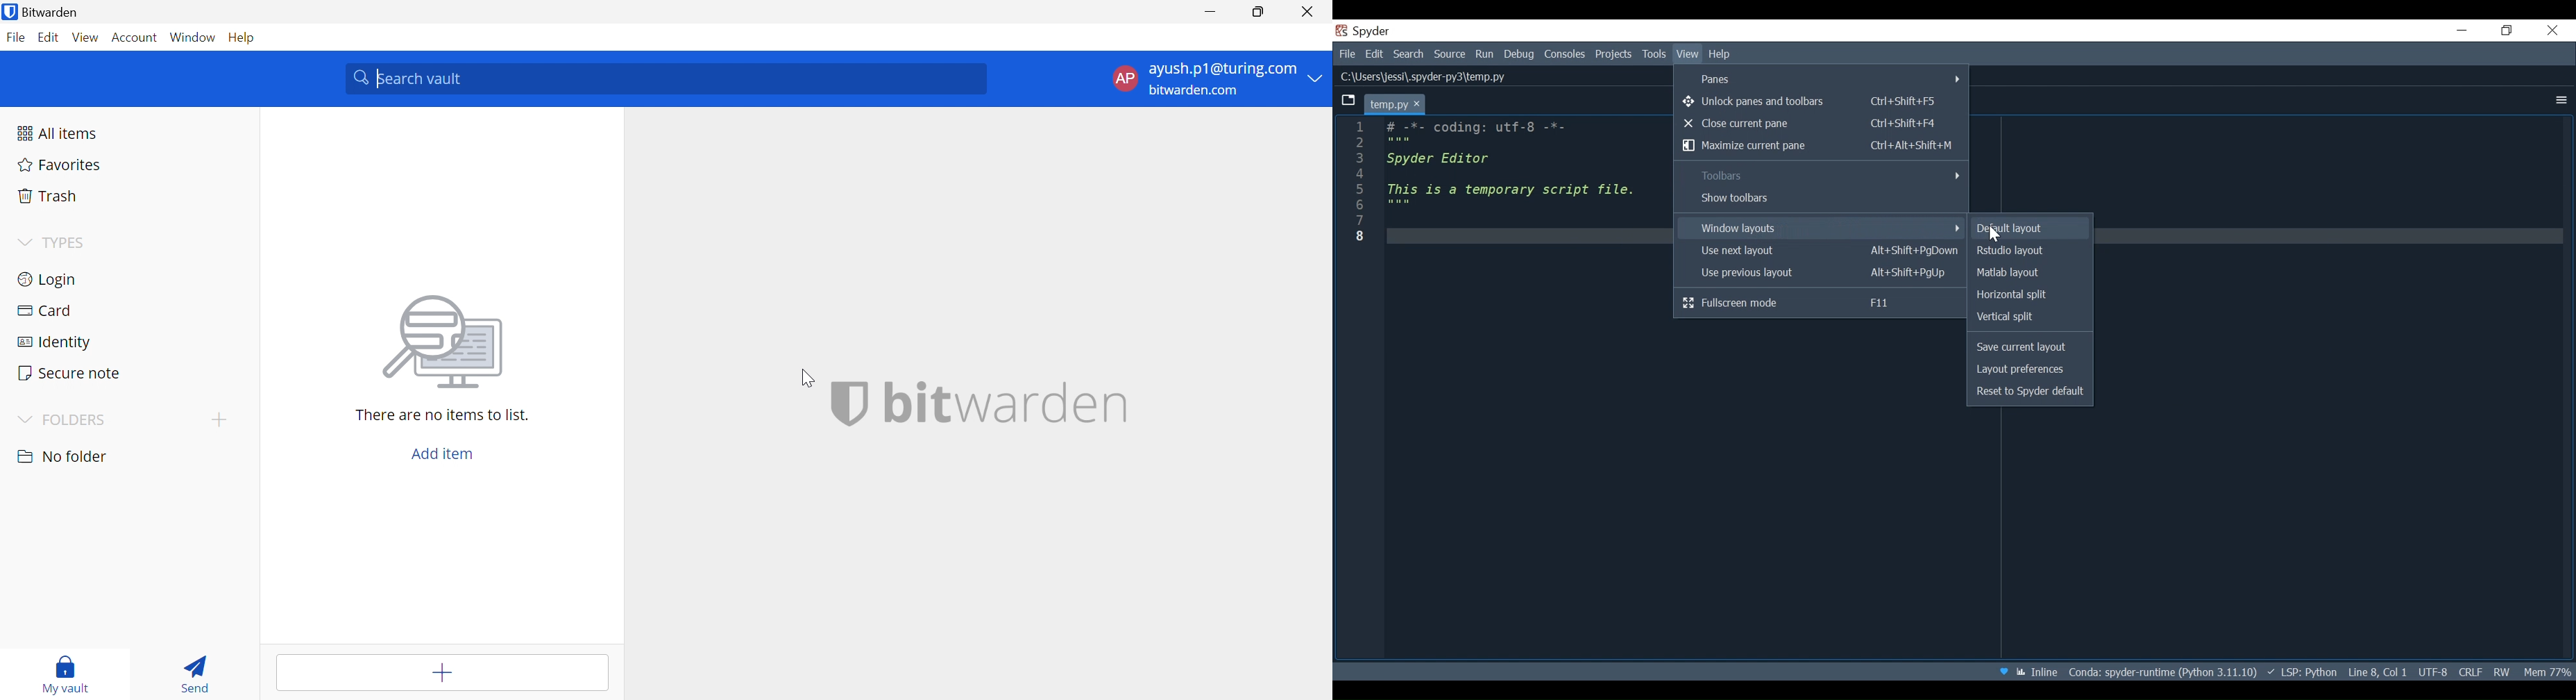  I want to click on Browse Tab, so click(1351, 101).